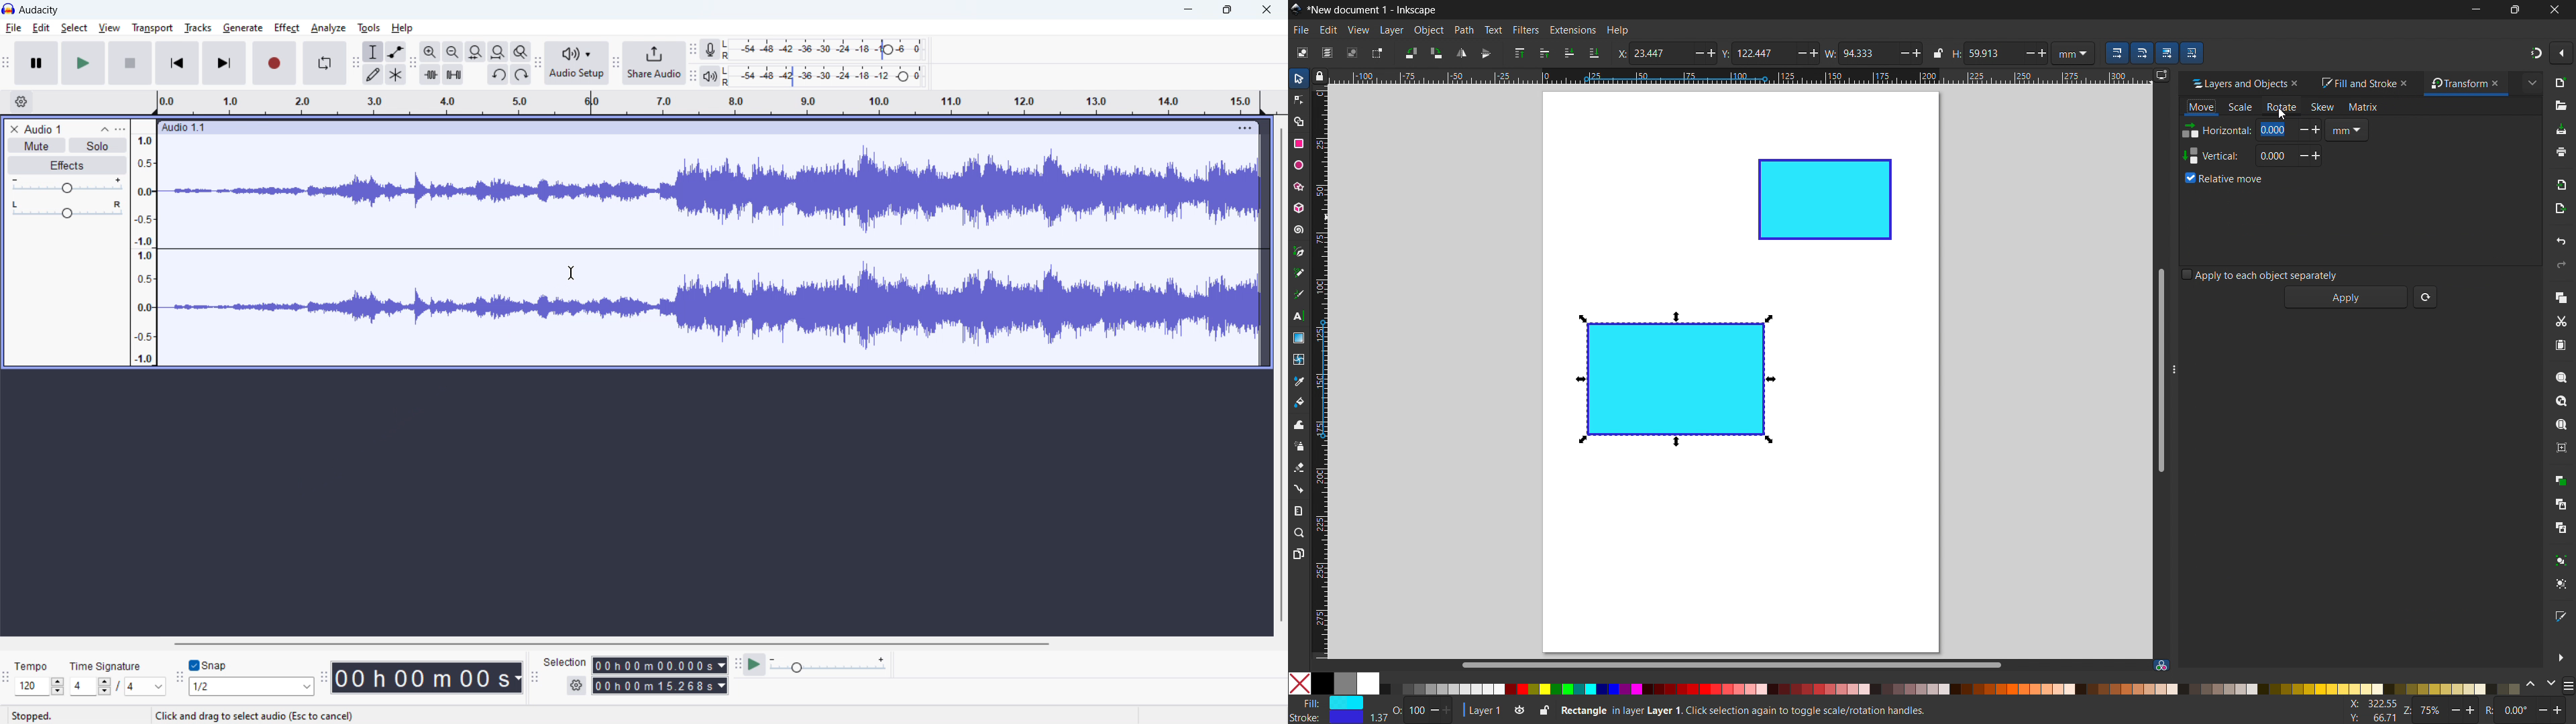 The width and height of the screenshot is (2576, 728). Describe the element at coordinates (2502, 83) in the screenshot. I see `close` at that location.